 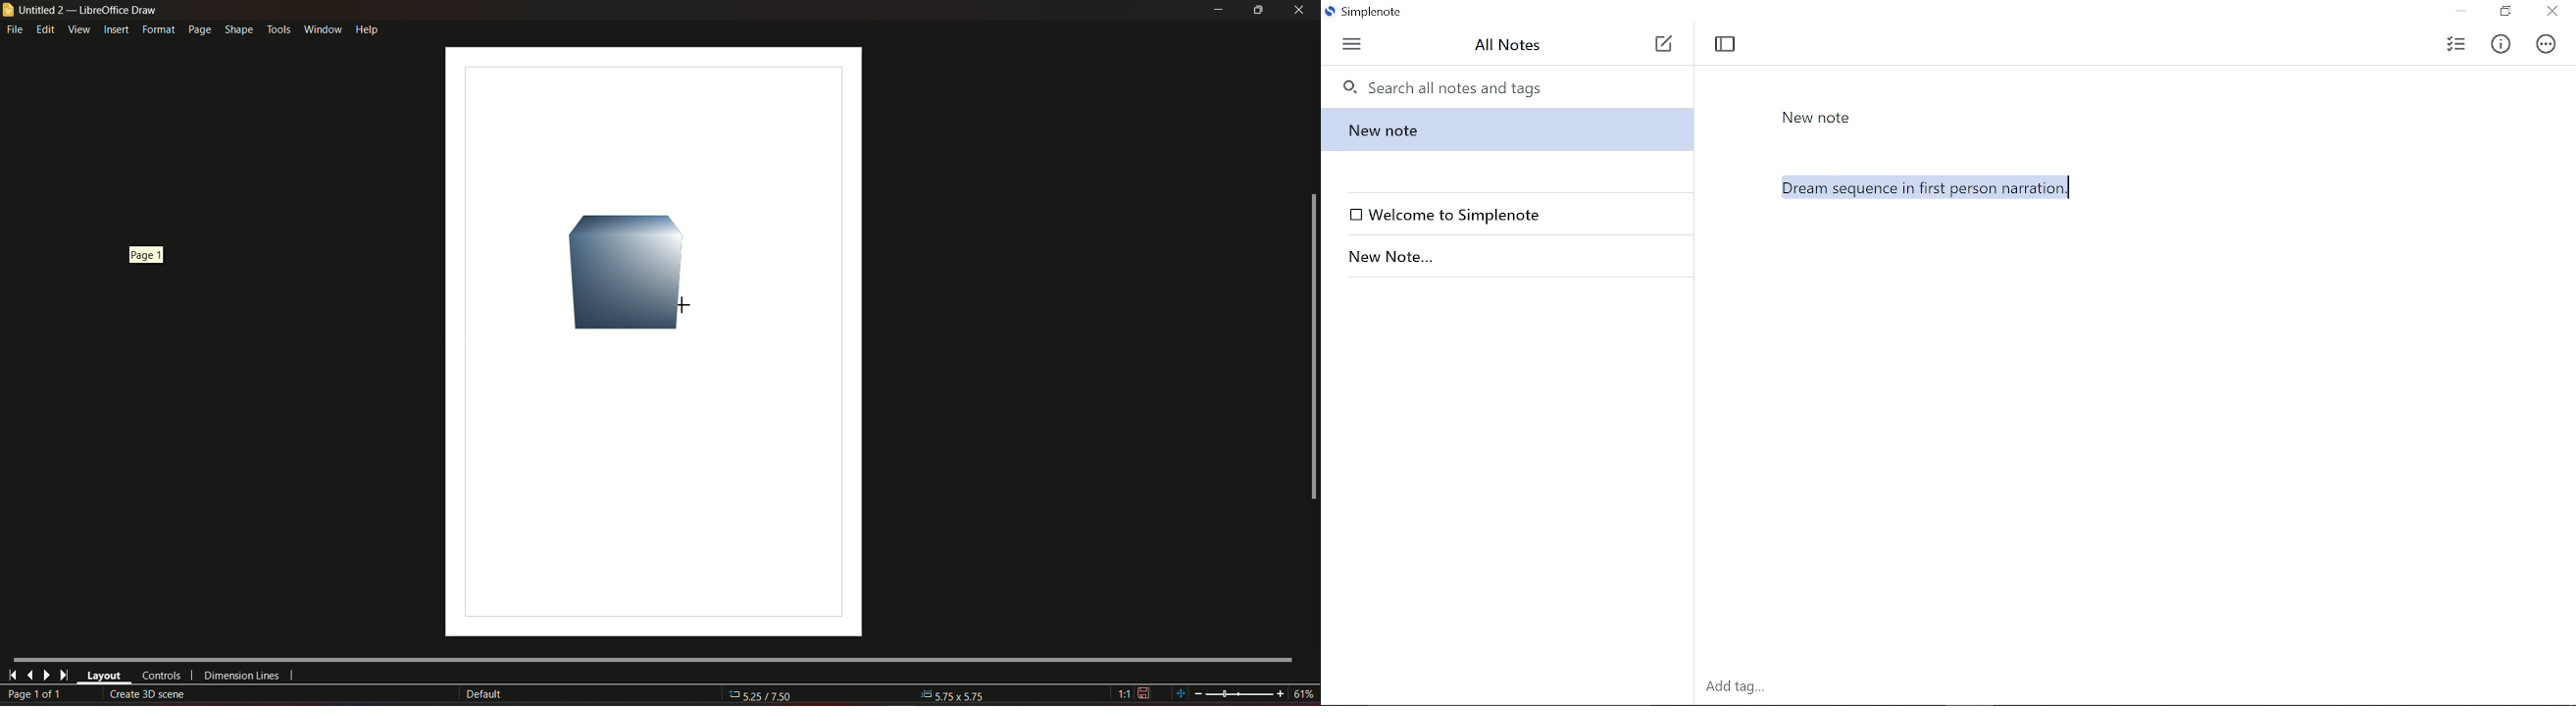 I want to click on Cube, so click(x=633, y=271).